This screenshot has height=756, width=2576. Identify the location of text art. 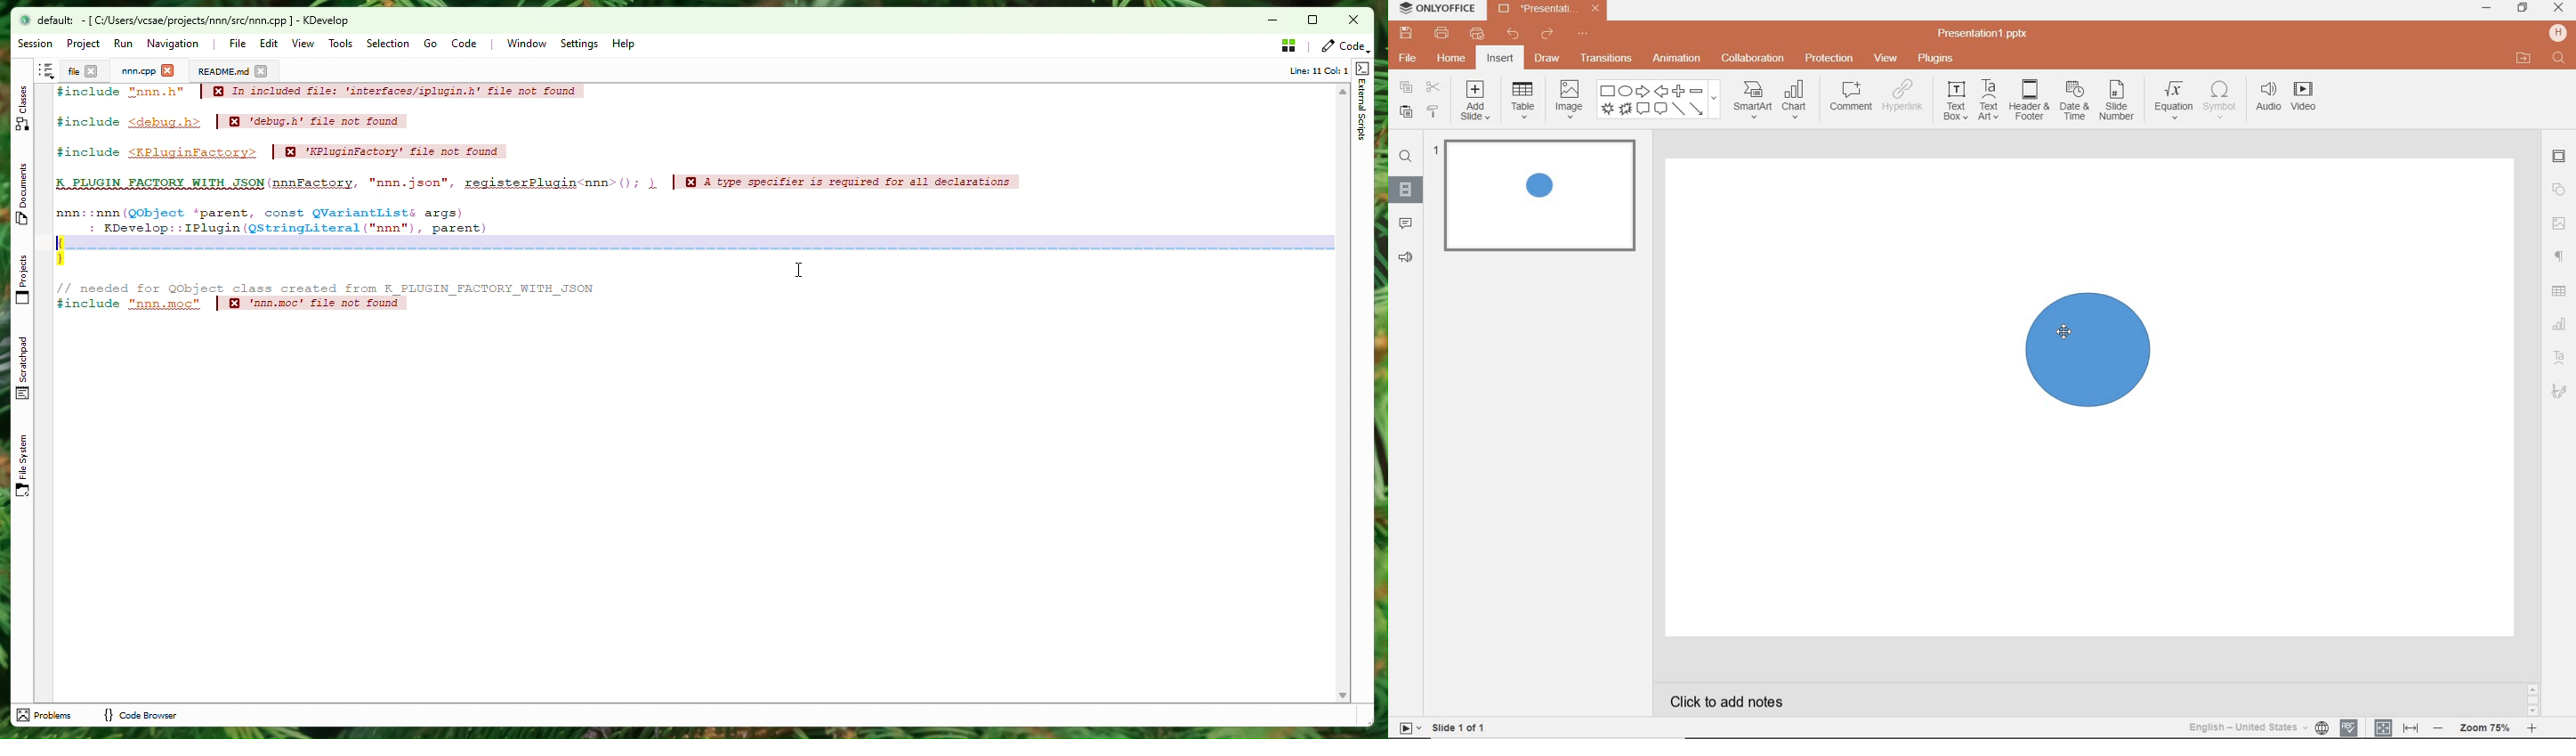
(1990, 101).